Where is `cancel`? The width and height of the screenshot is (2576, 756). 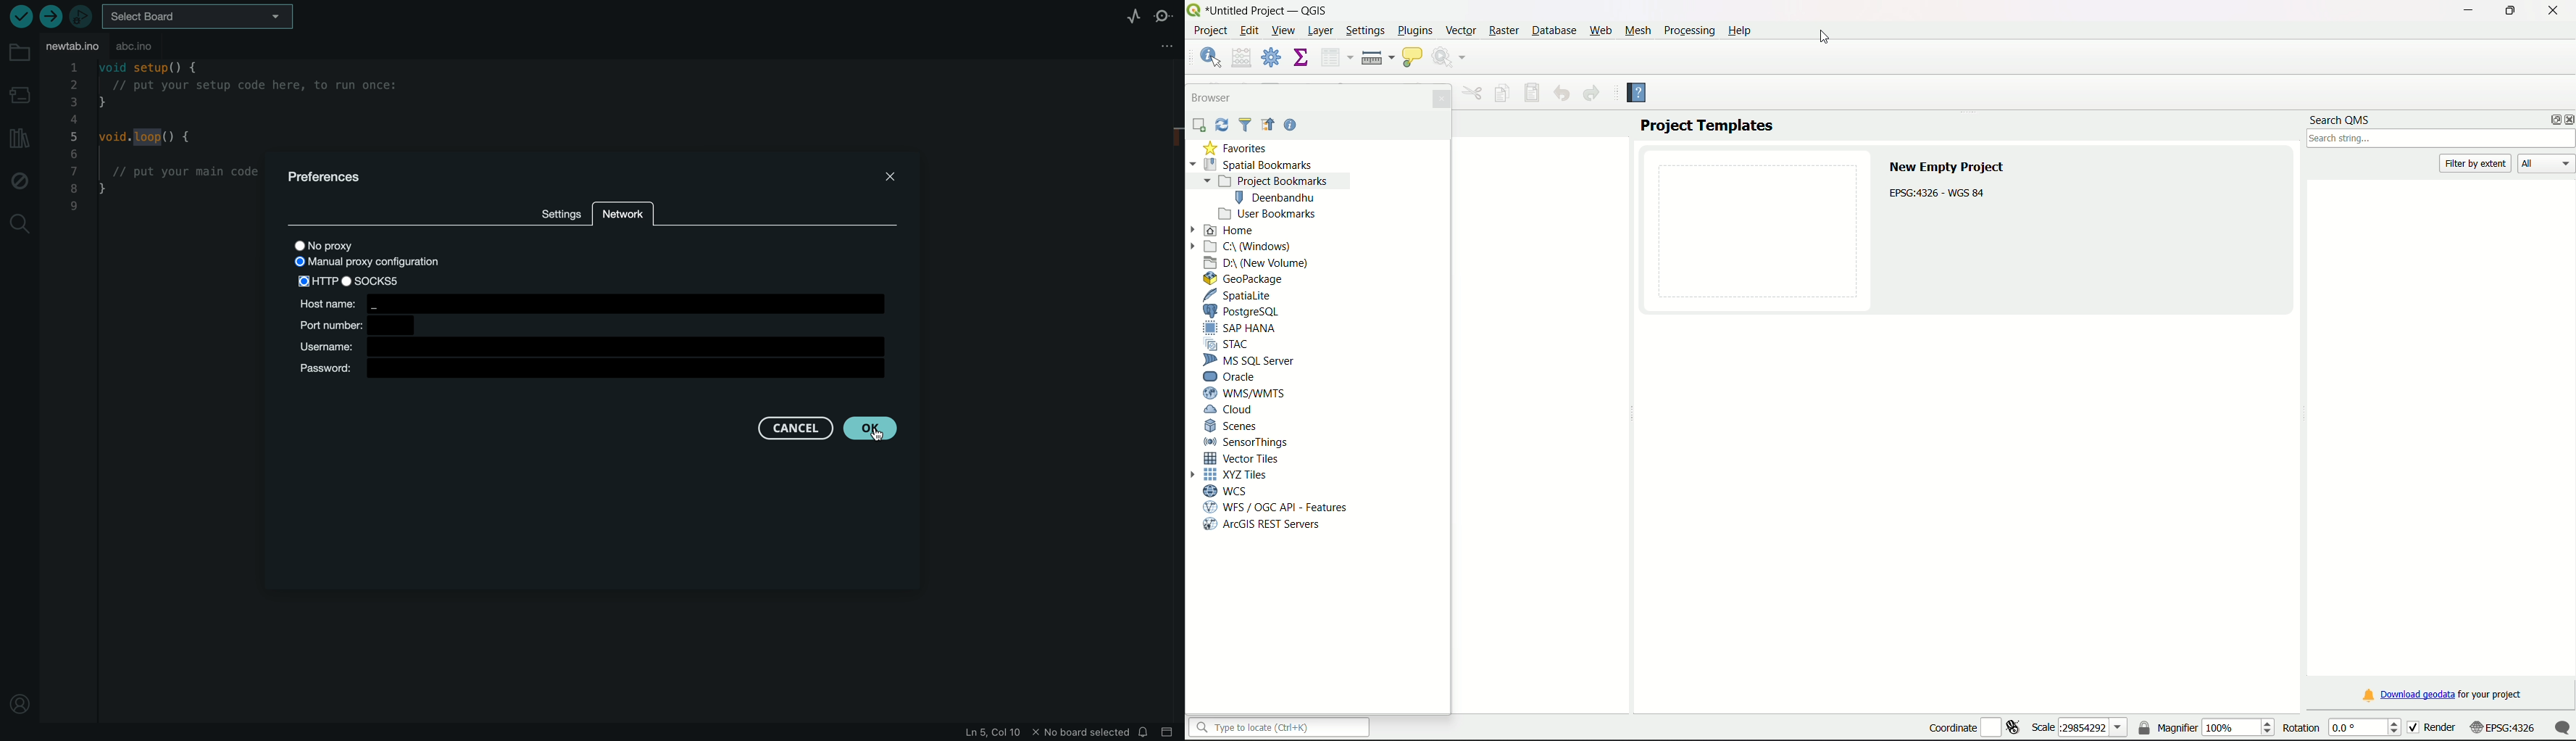 cancel is located at coordinates (793, 428).